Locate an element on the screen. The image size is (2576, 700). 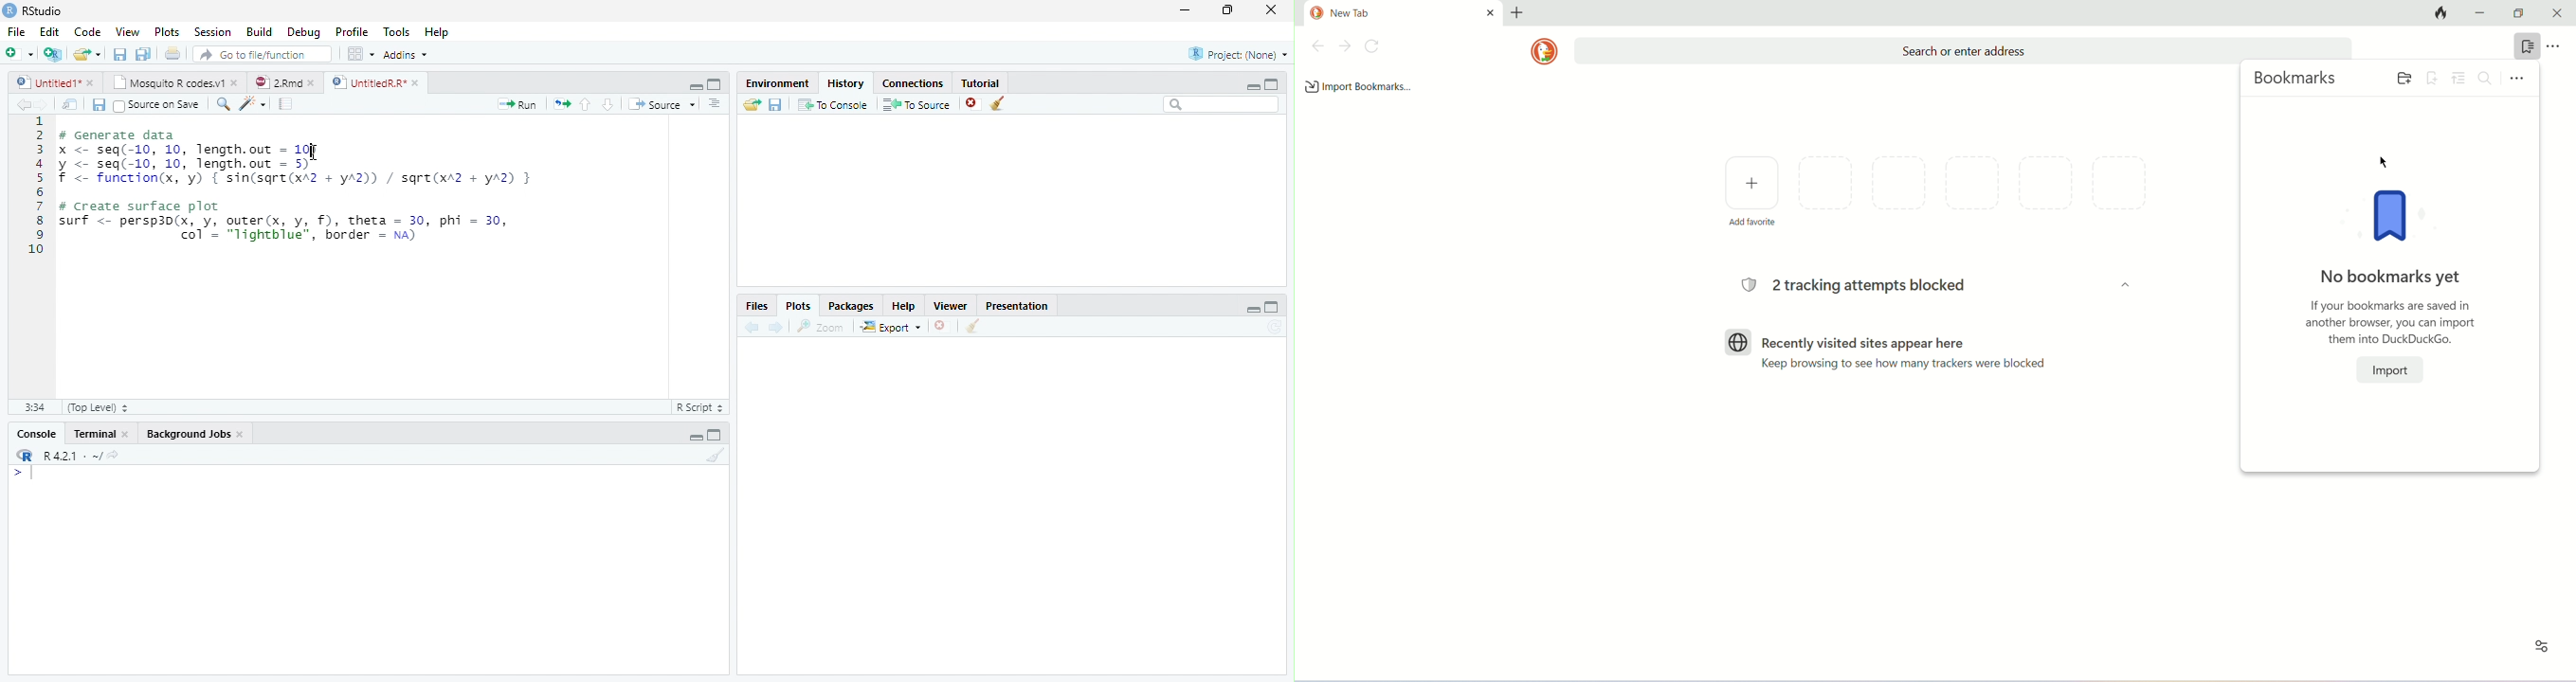
Viewer is located at coordinates (950, 305).